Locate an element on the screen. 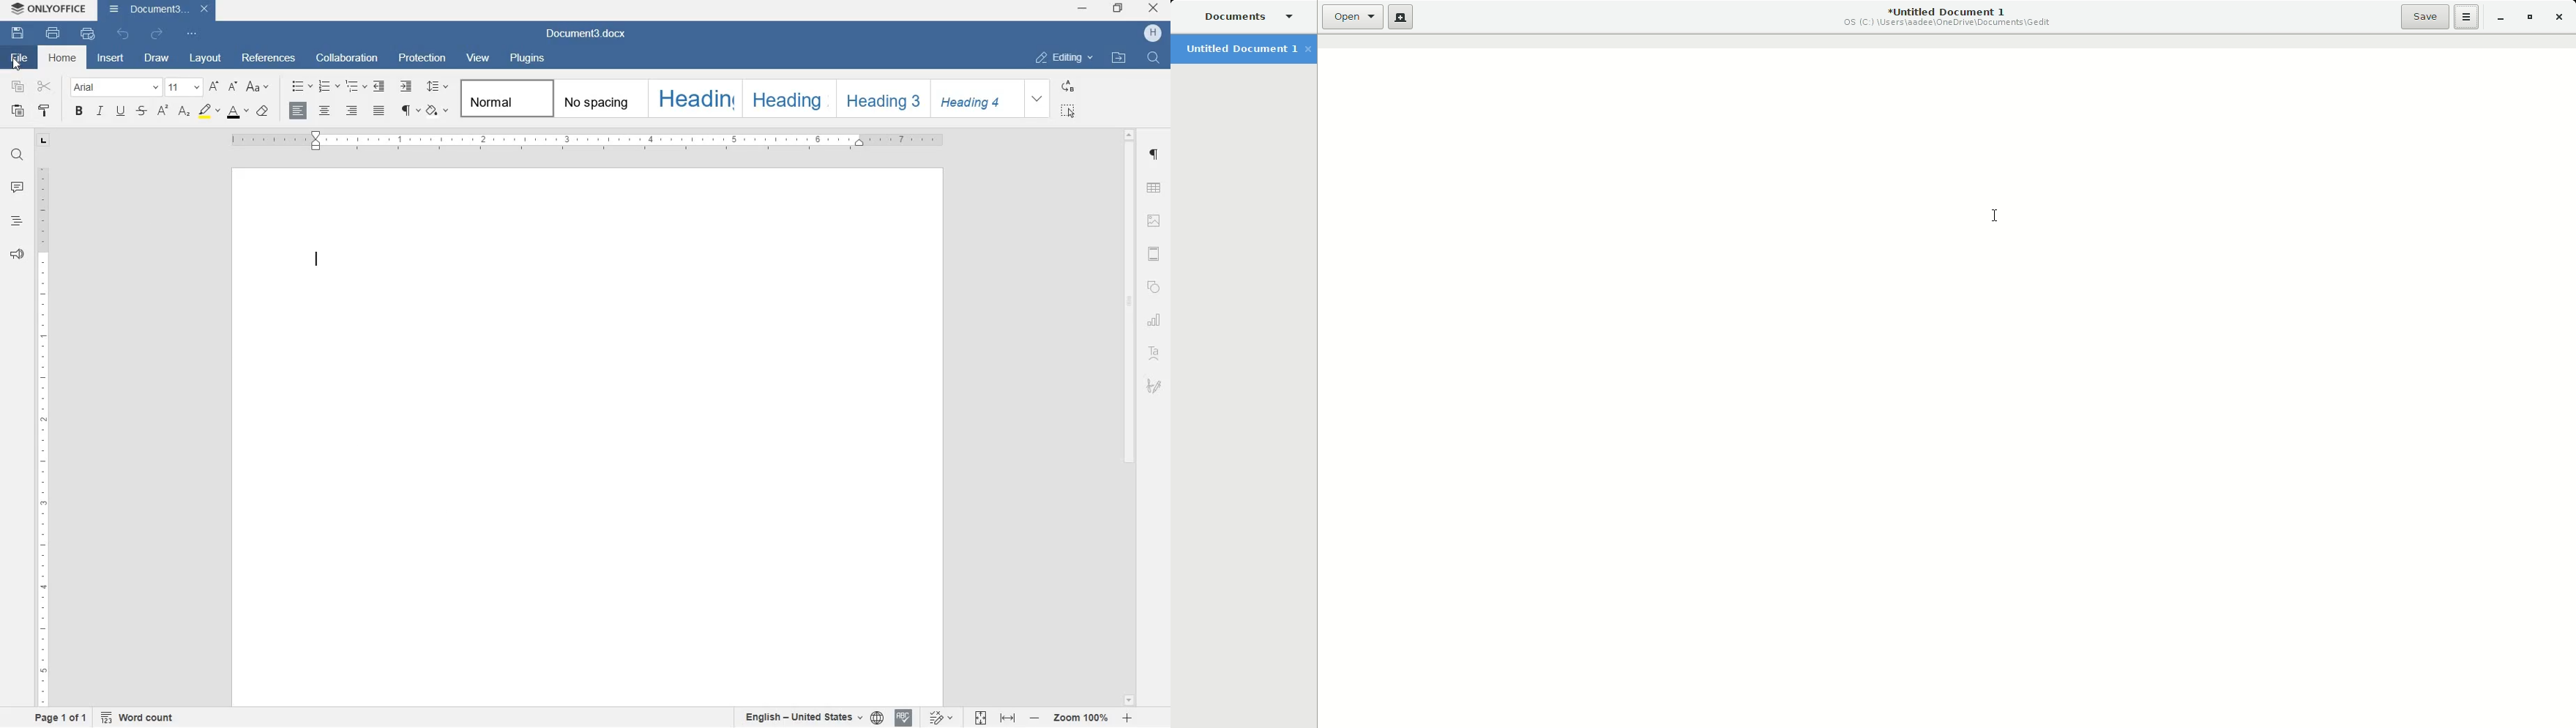  shading is located at coordinates (438, 112).